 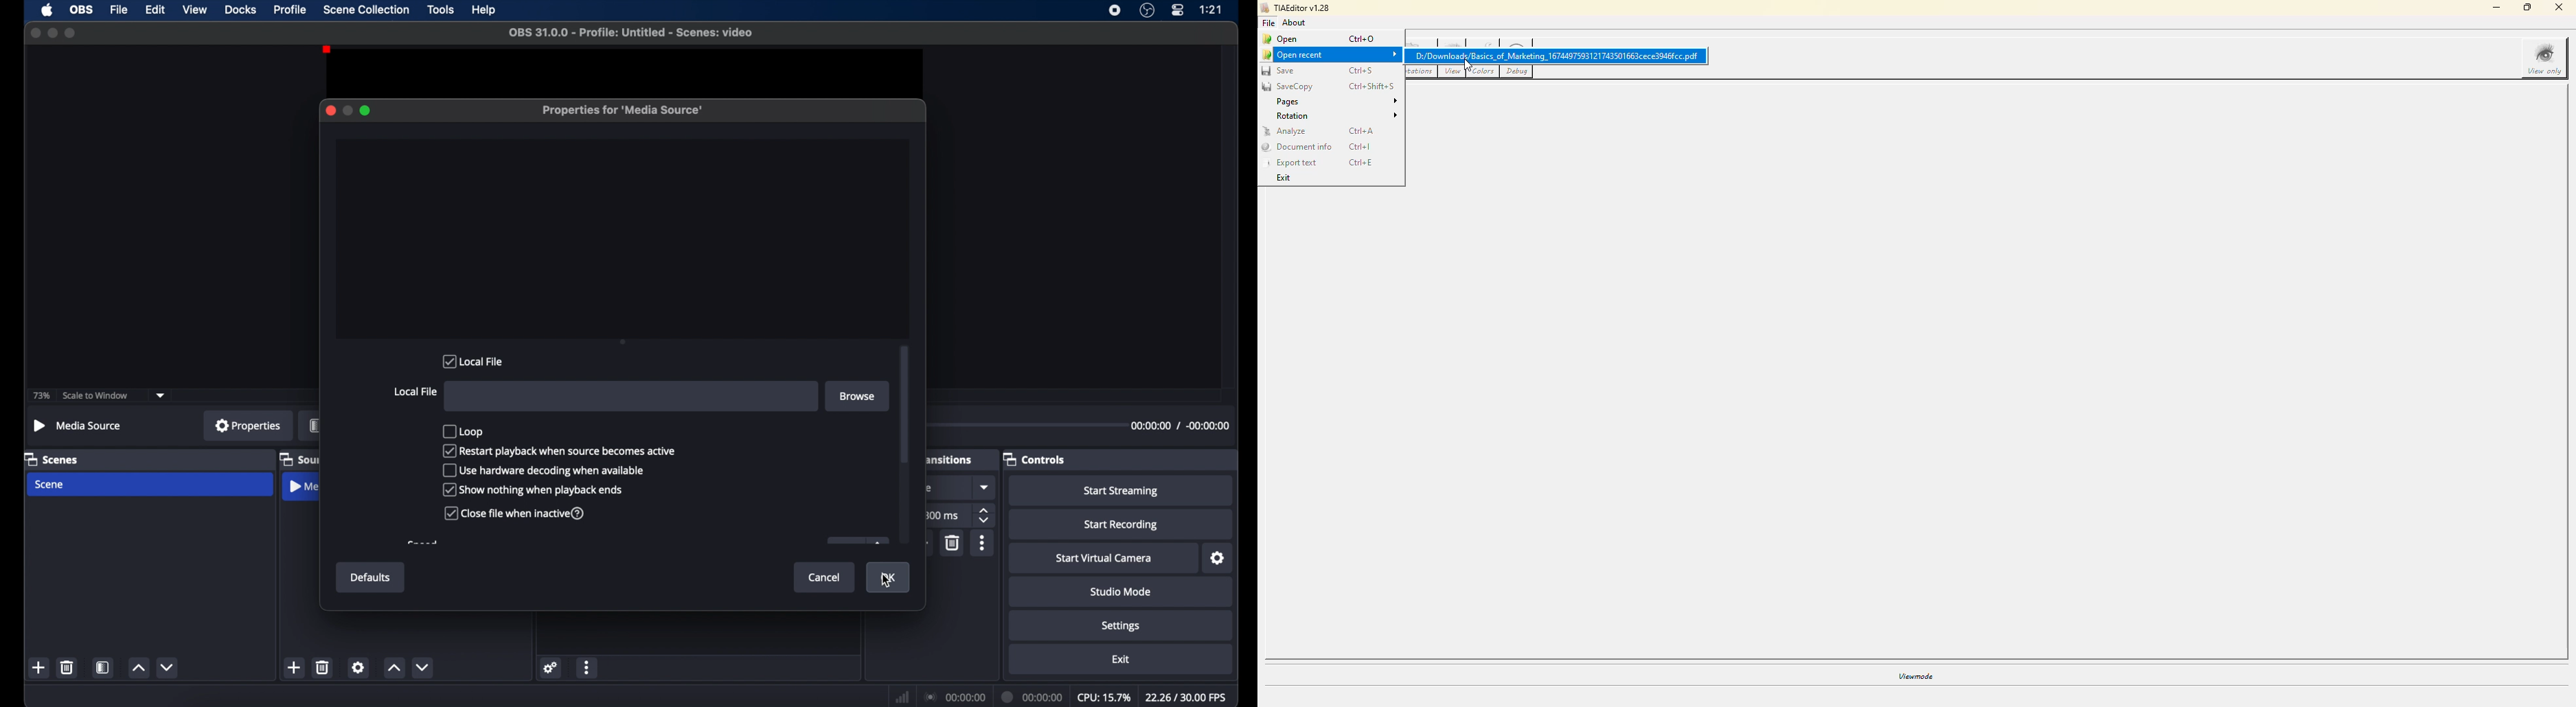 I want to click on settings, so click(x=550, y=667).